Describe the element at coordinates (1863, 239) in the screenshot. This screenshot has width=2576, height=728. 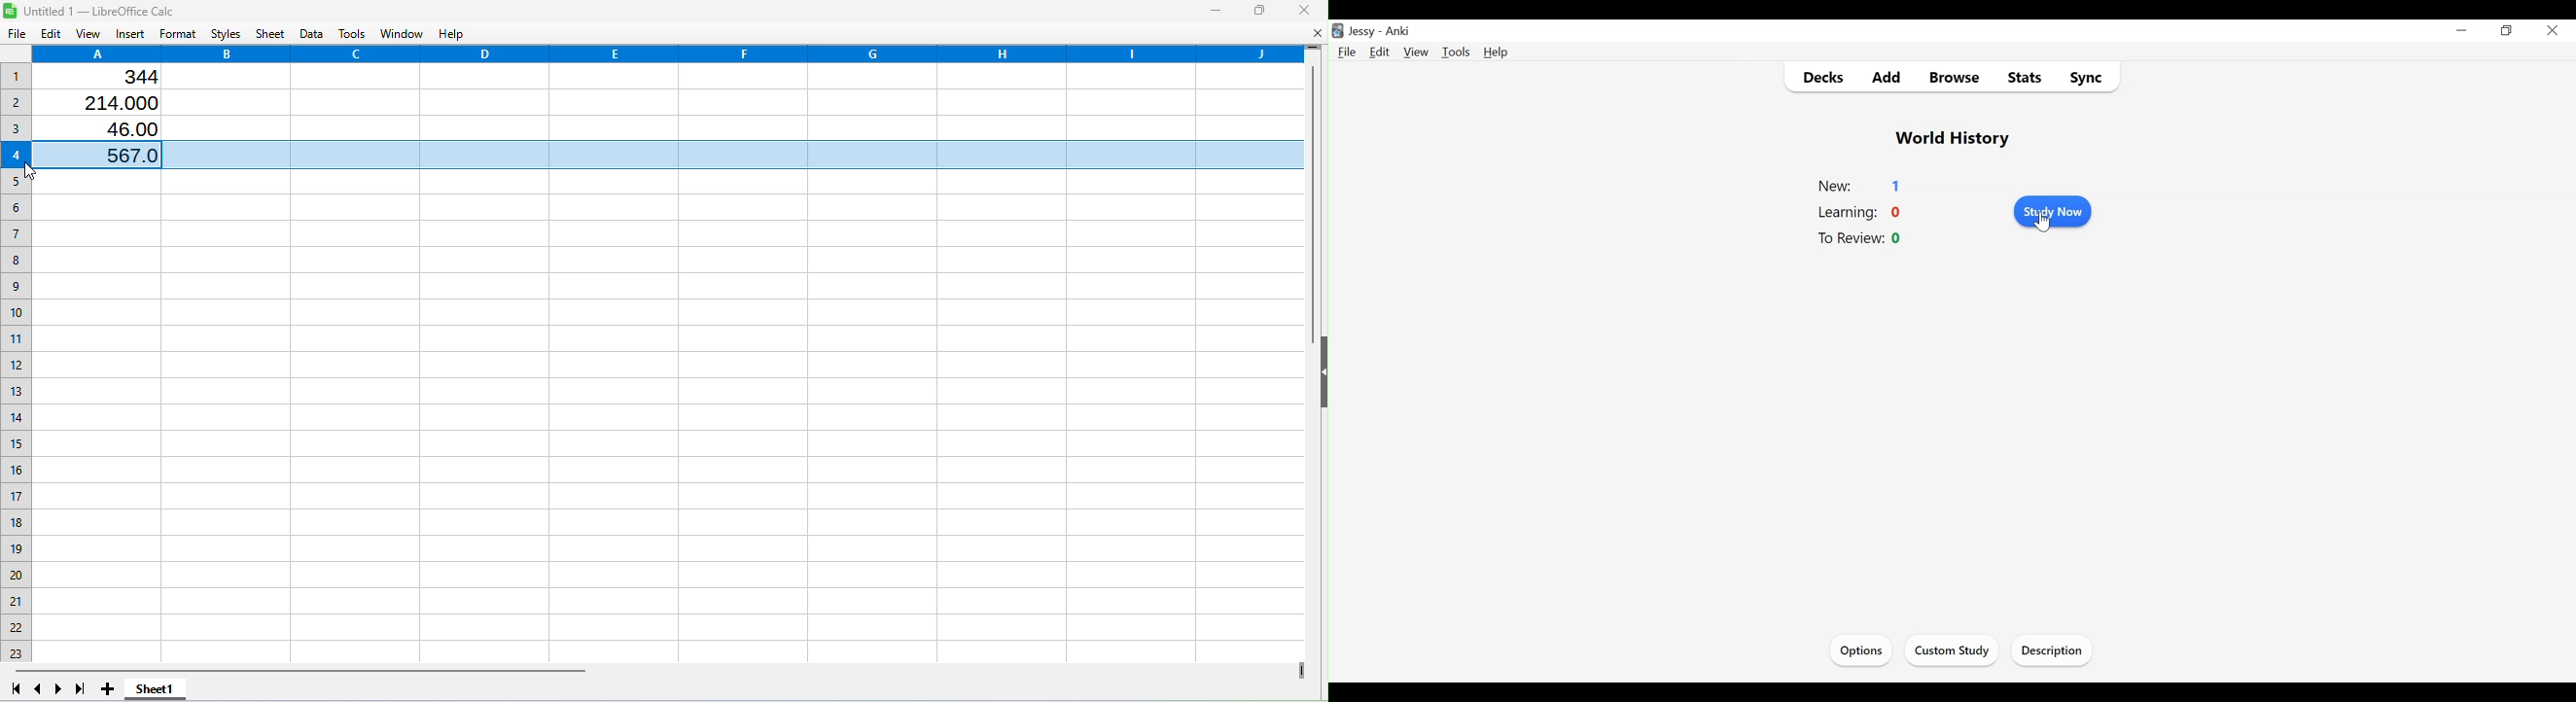
I see `To Review: 0` at that location.